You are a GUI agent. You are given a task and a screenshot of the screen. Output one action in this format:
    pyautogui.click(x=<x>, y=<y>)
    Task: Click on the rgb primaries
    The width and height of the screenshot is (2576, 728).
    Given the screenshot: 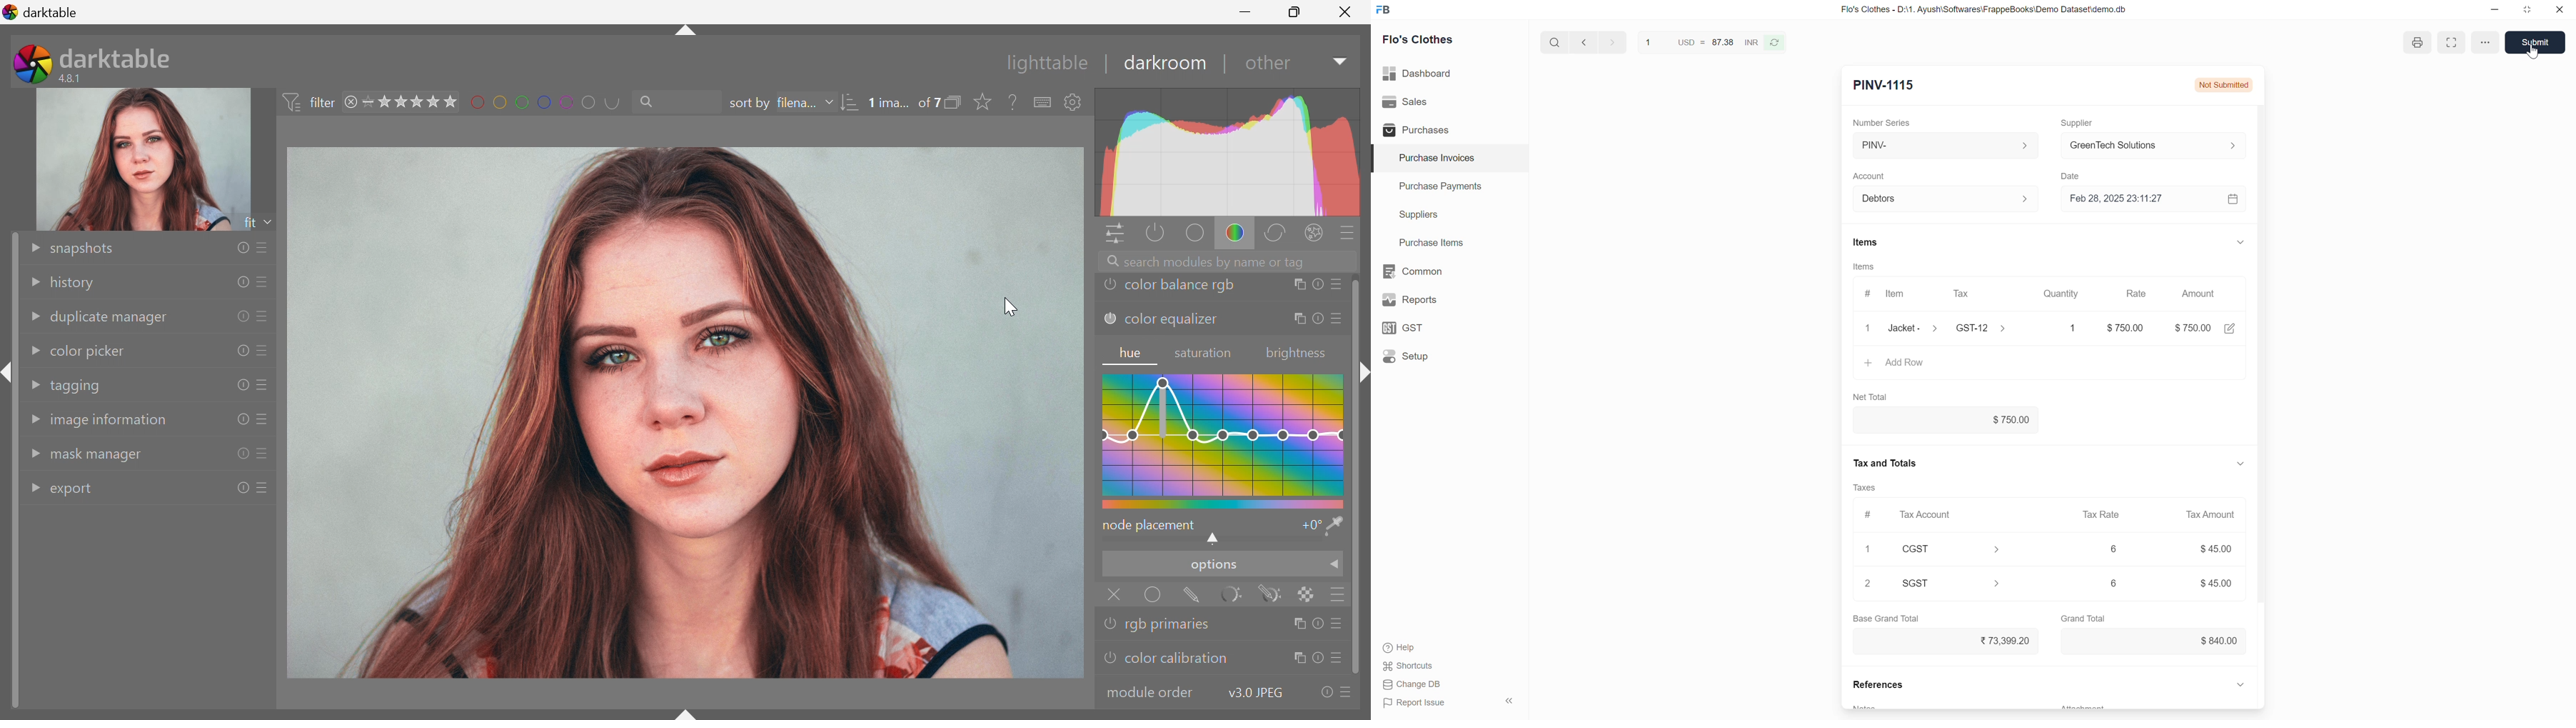 What is the action you would take?
    pyautogui.click(x=1173, y=625)
    